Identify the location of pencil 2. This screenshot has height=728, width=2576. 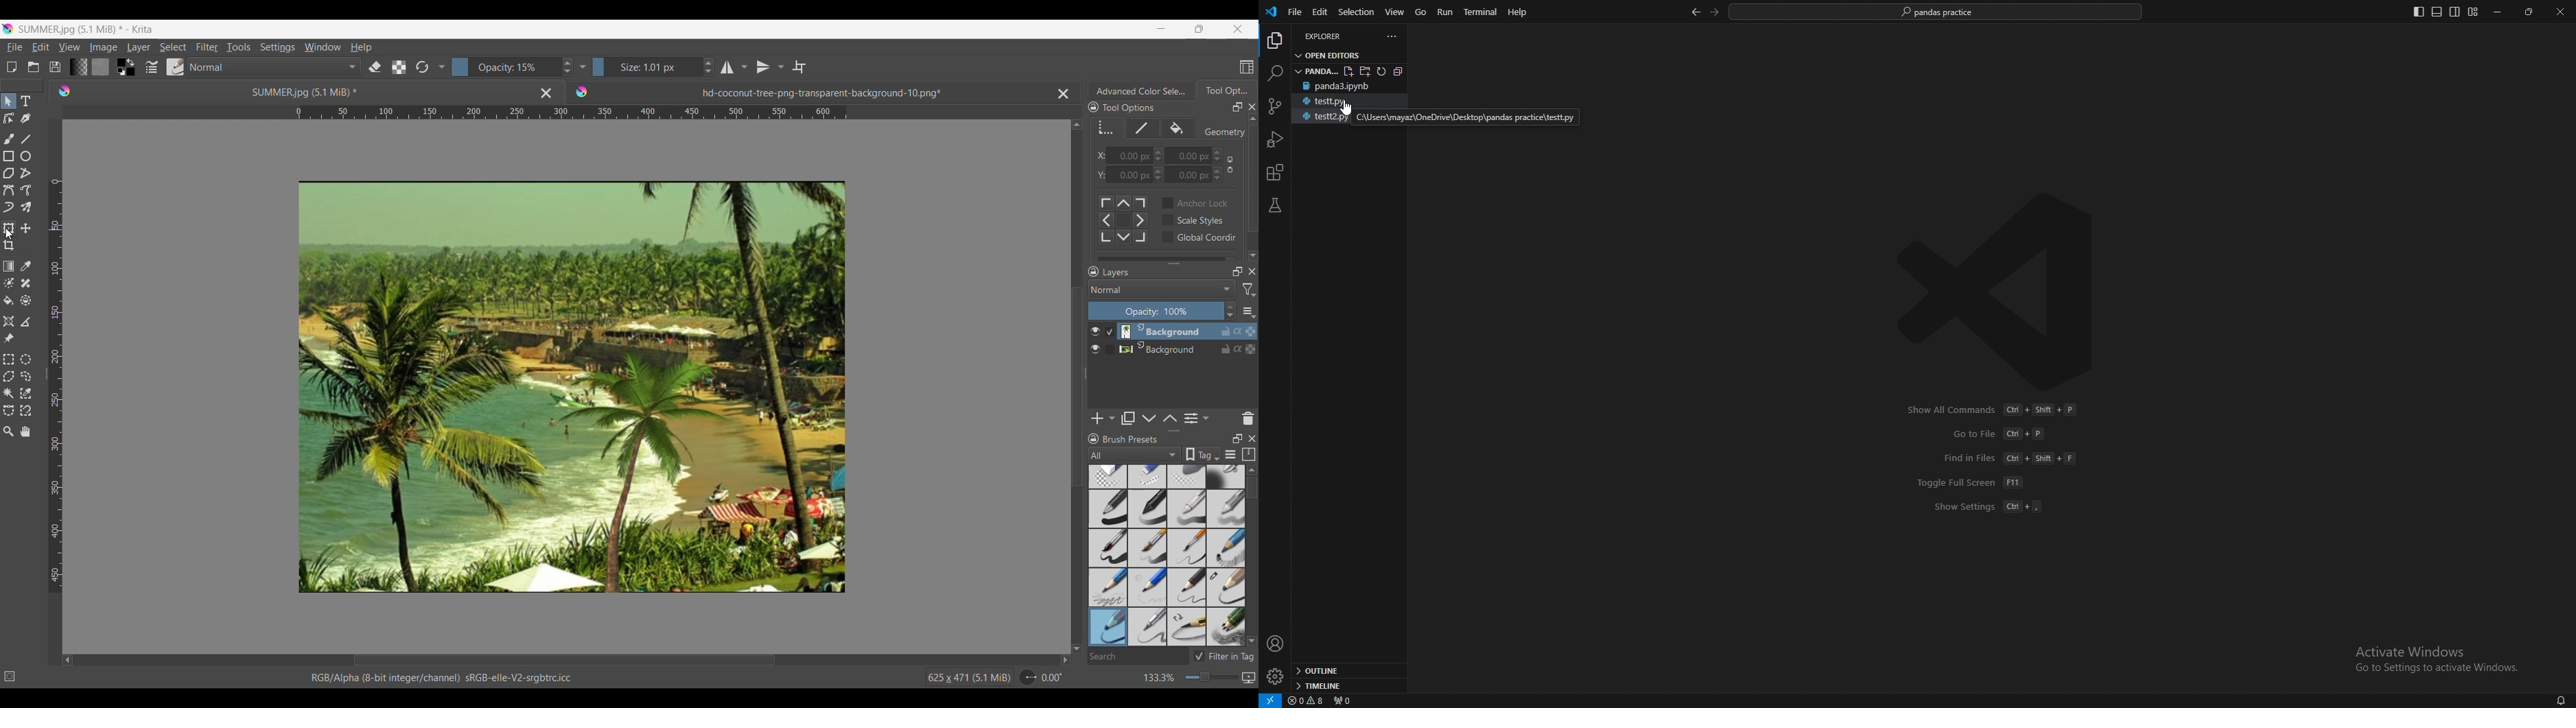
(1188, 587).